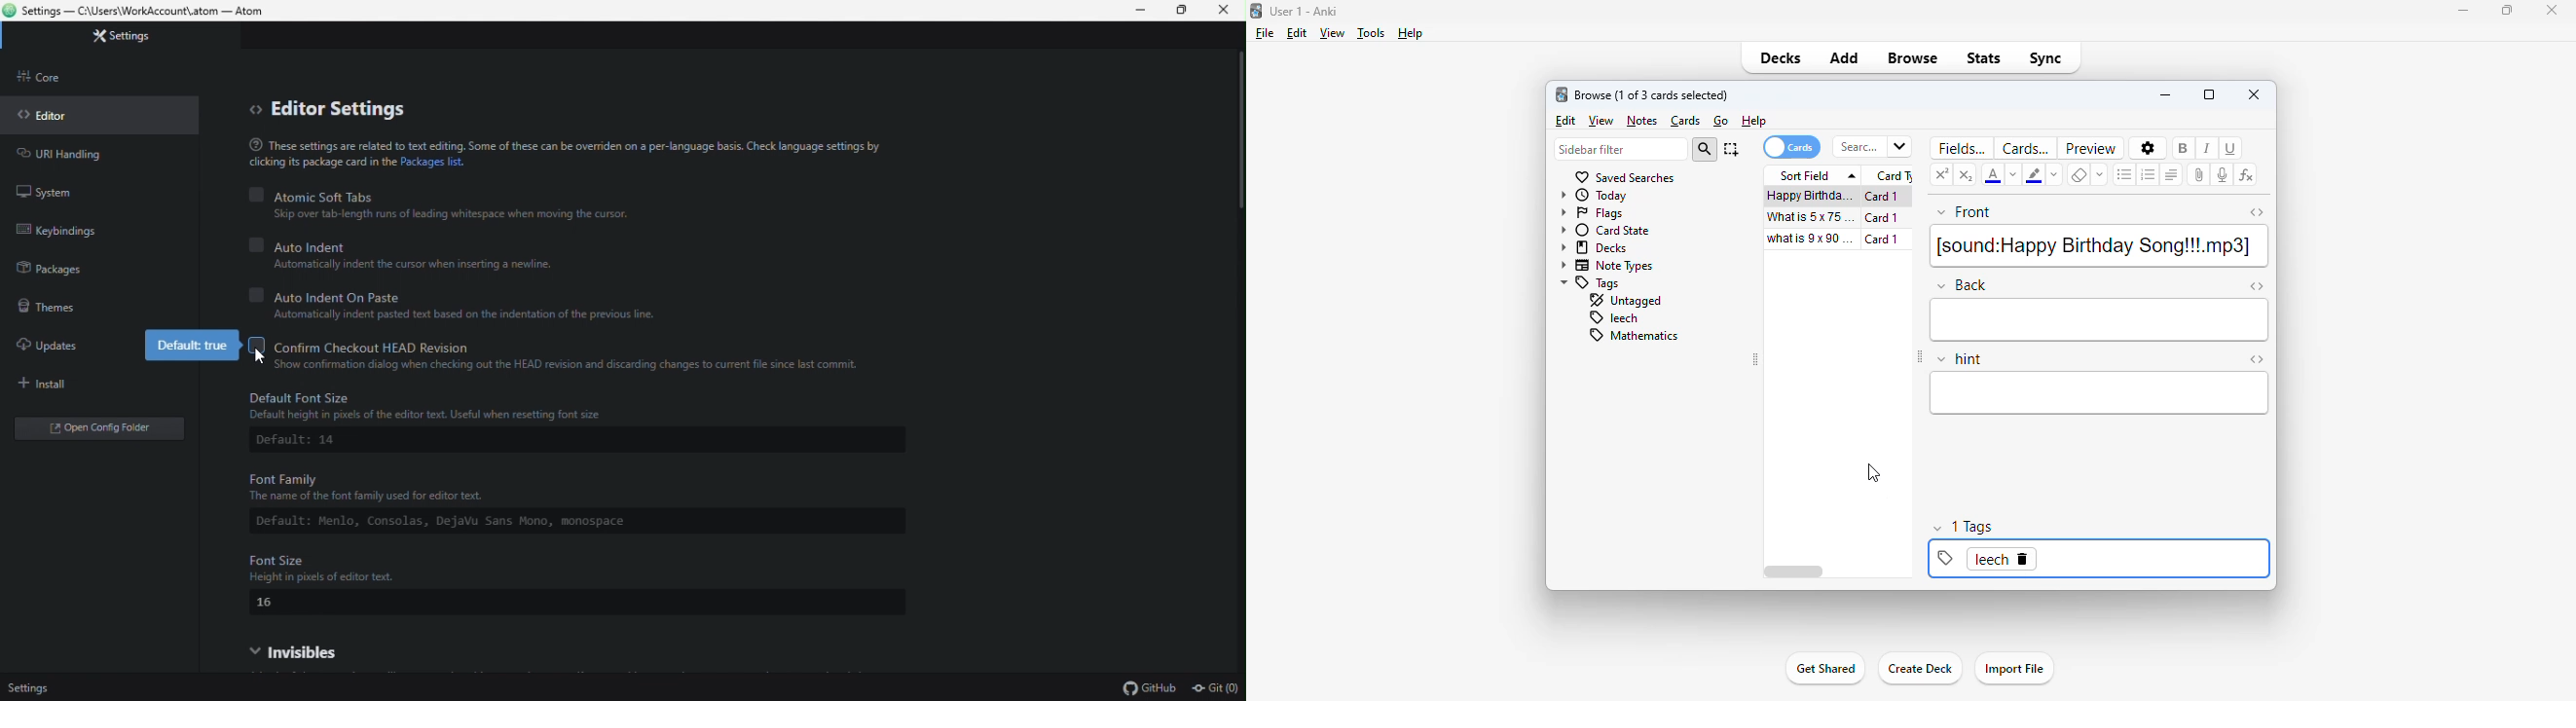 Image resolution: width=2576 pixels, height=728 pixels. Describe the element at coordinates (1594, 248) in the screenshot. I see `decks` at that location.